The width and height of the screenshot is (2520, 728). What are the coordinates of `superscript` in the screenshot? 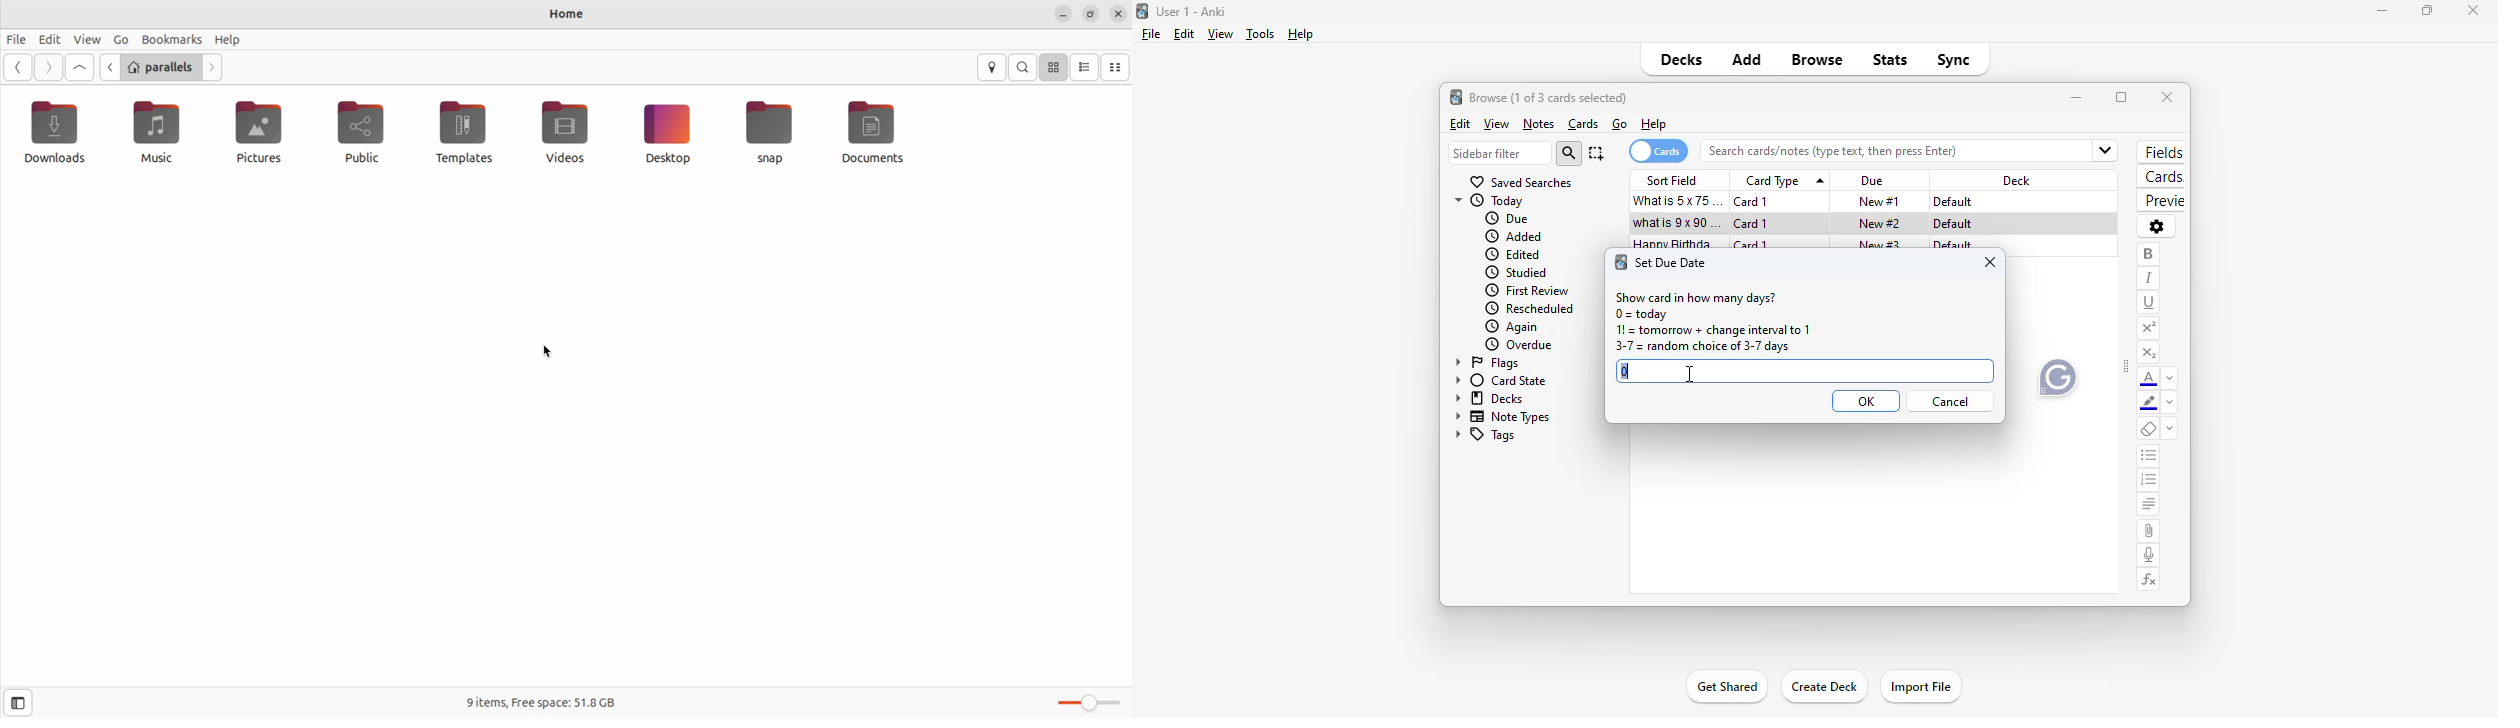 It's located at (2149, 328).